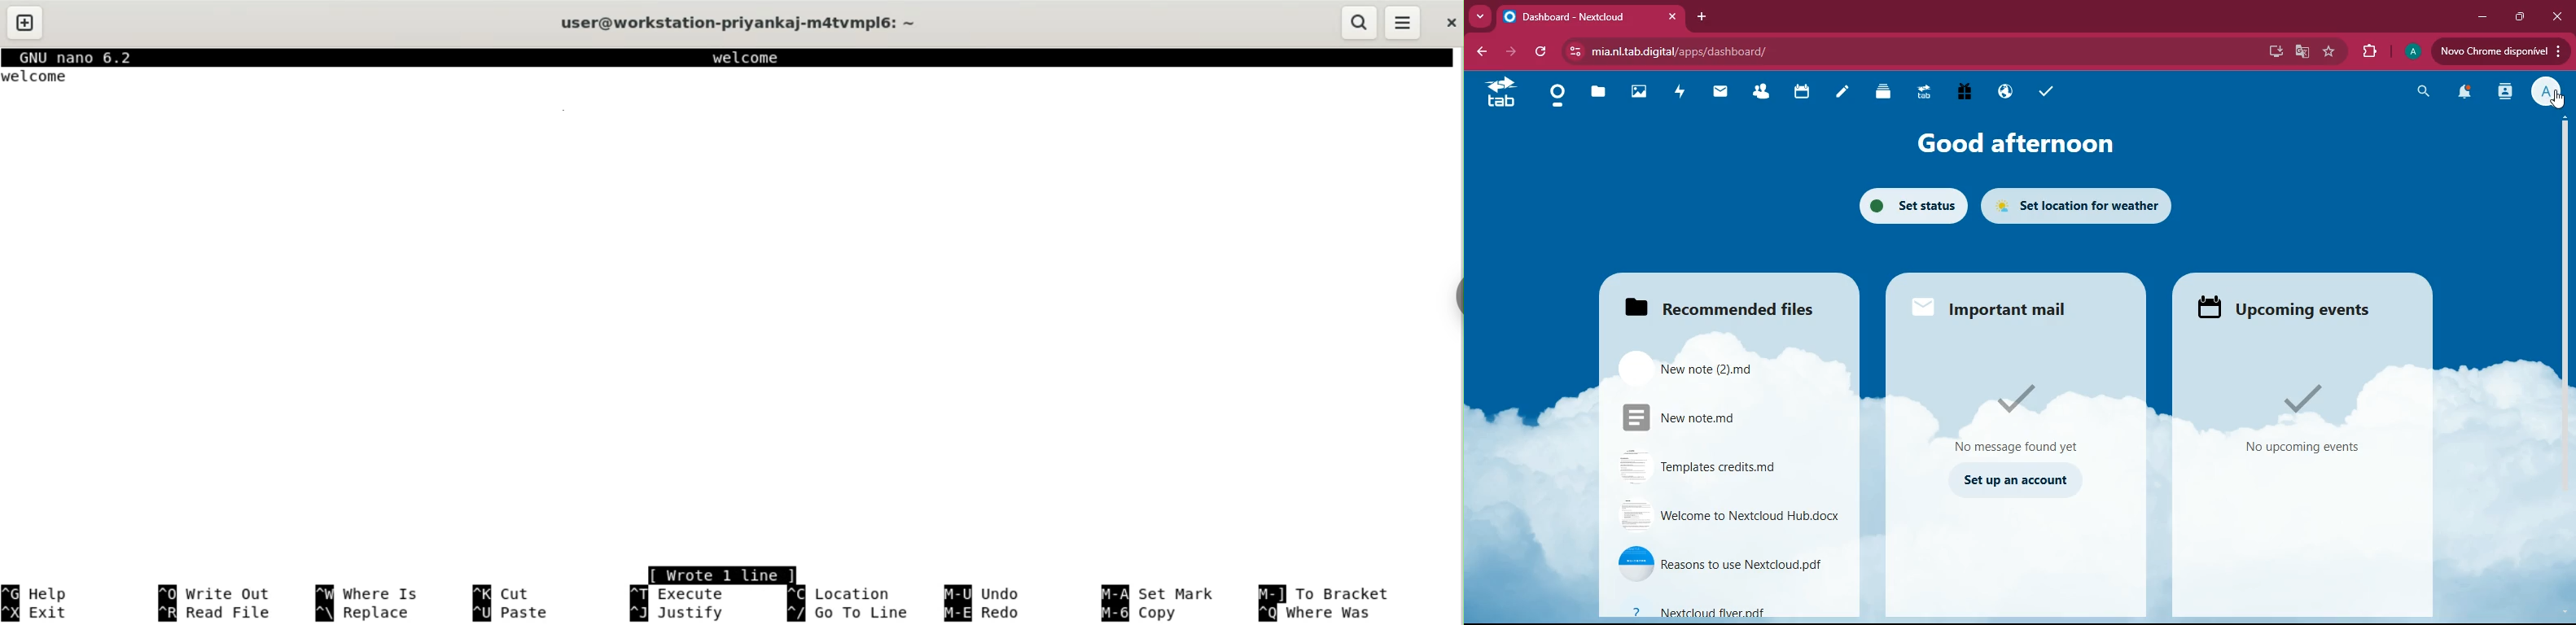 This screenshot has height=644, width=2576. What do you see at coordinates (2305, 418) in the screenshot?
I see `events` at bounding box center [2305, 418].